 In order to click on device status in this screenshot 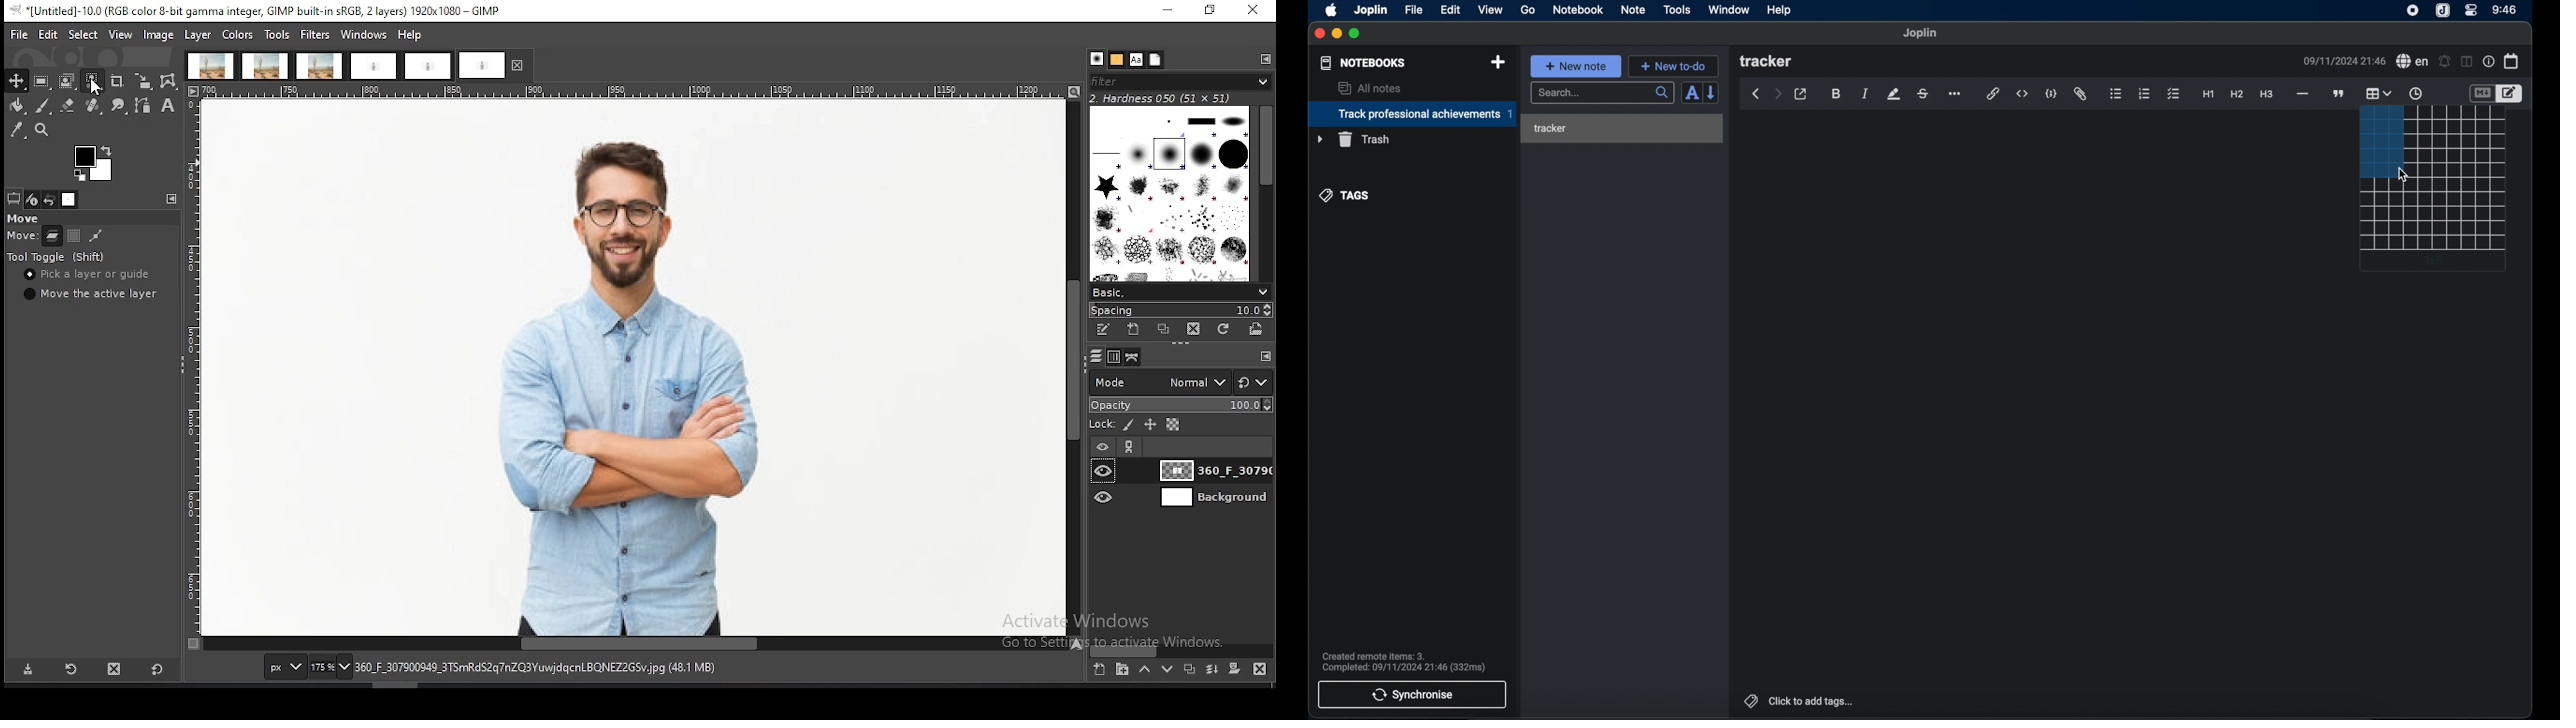, I will do `click(32, 200)`.